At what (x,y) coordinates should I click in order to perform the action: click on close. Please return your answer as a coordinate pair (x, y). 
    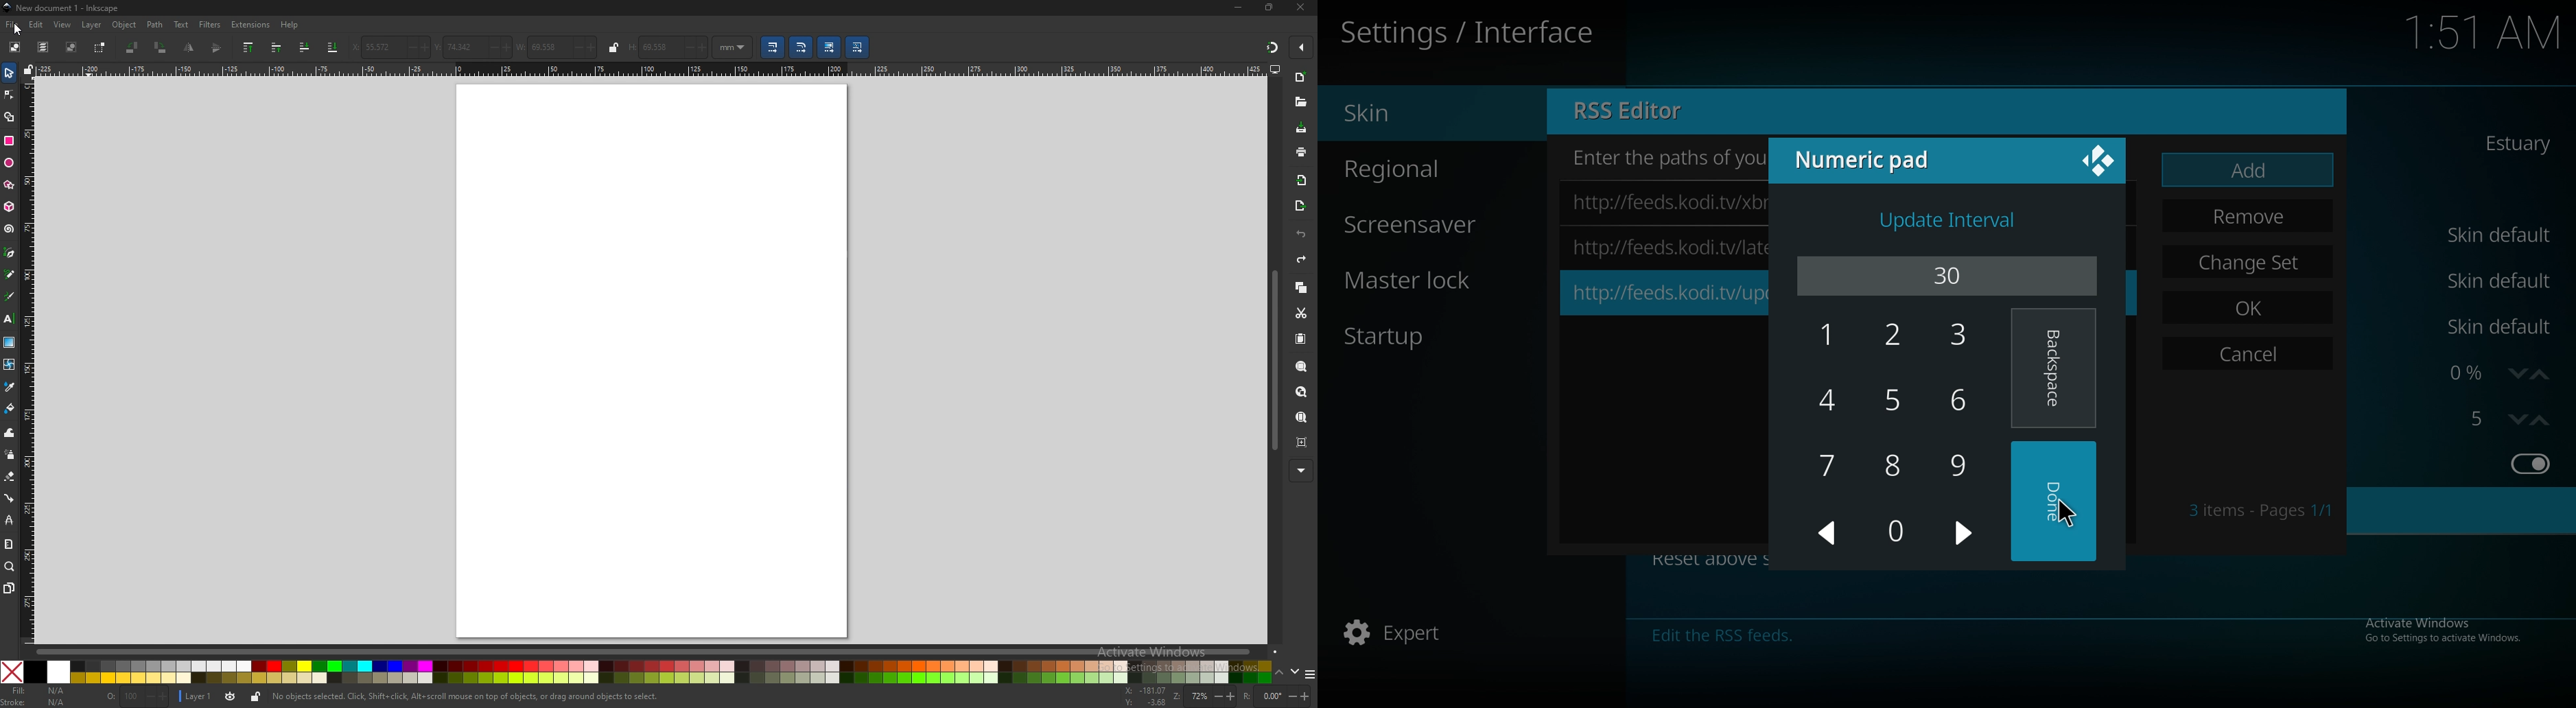
    Looking at the image, I should click on (1300, 8).